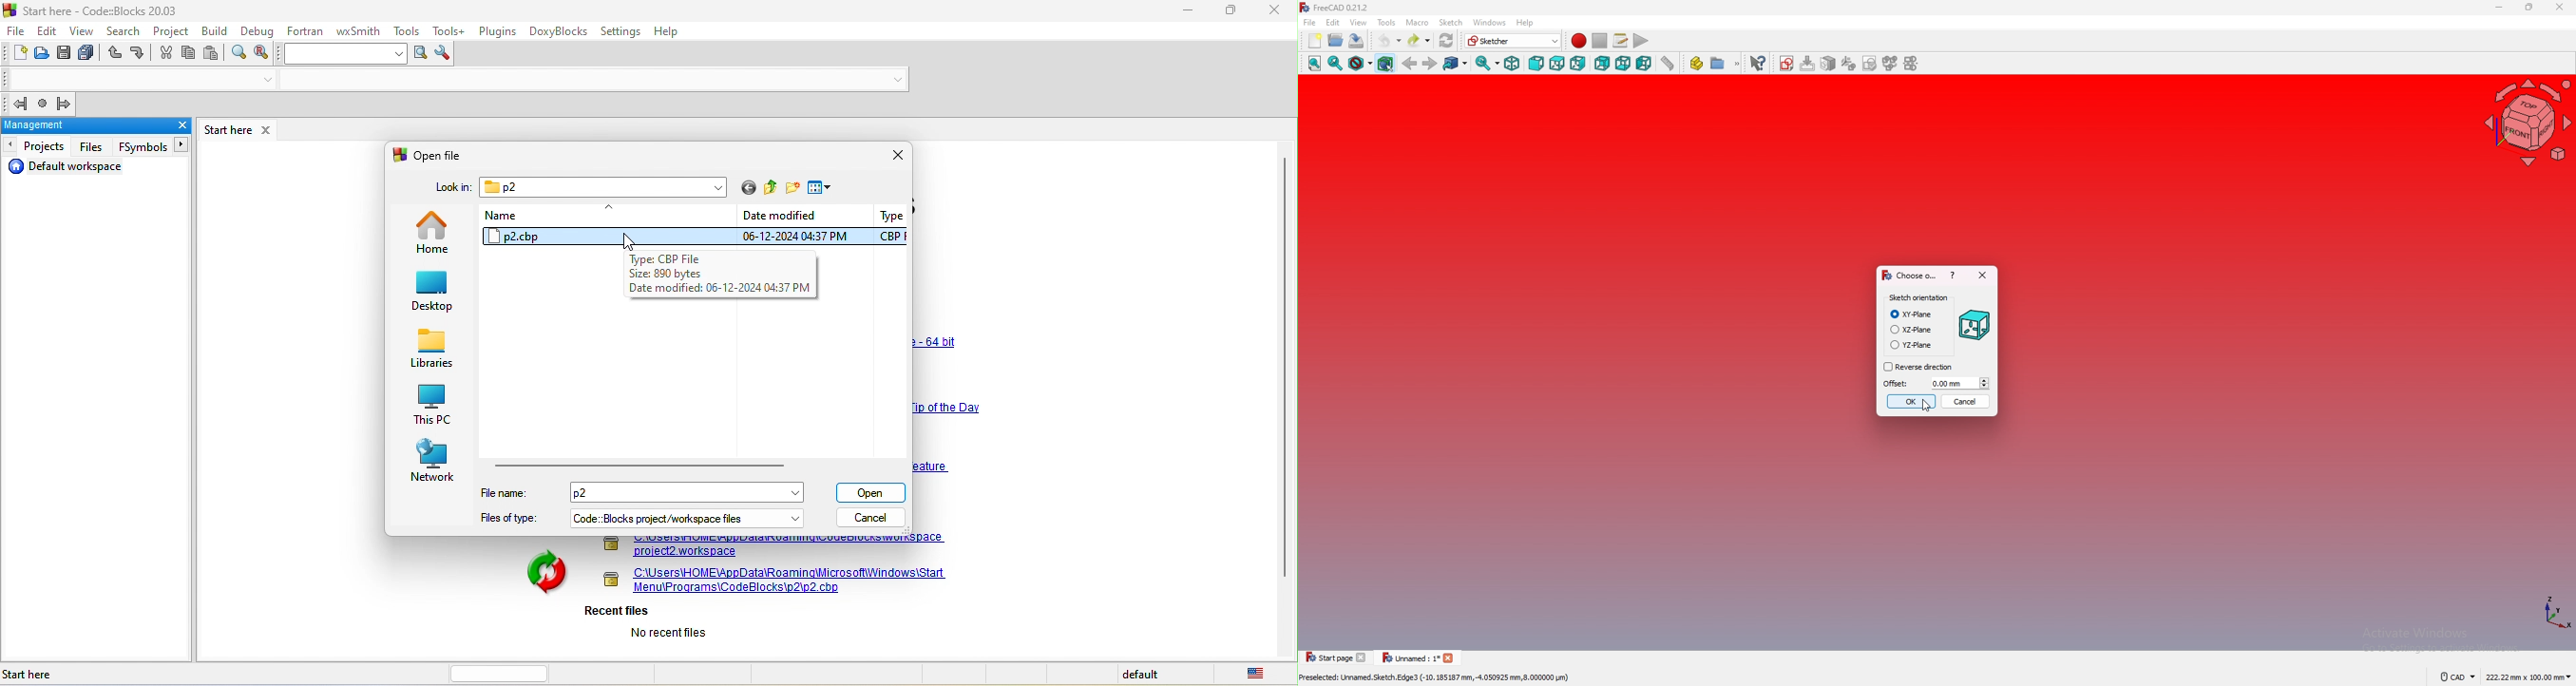 This screenshot has width=2576, height=700. I want to click on run search, so click(422, 53).